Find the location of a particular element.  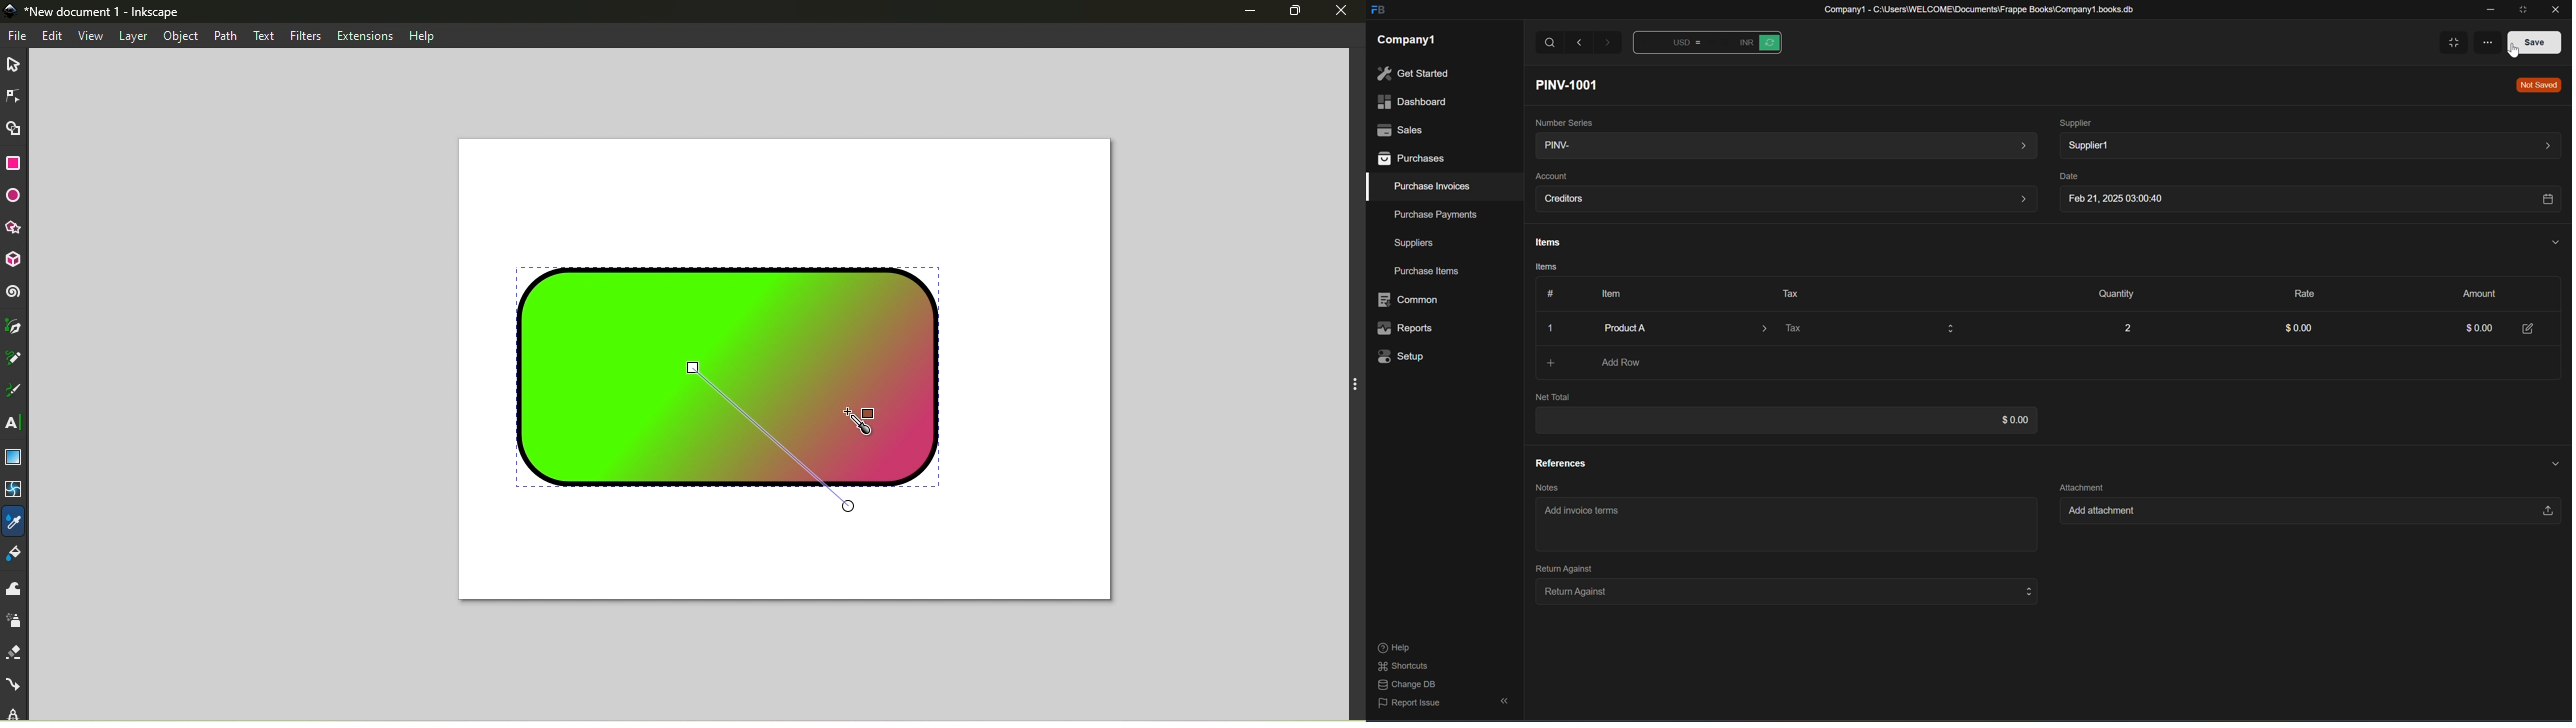

Text tool is located at coordinates (15, 424).